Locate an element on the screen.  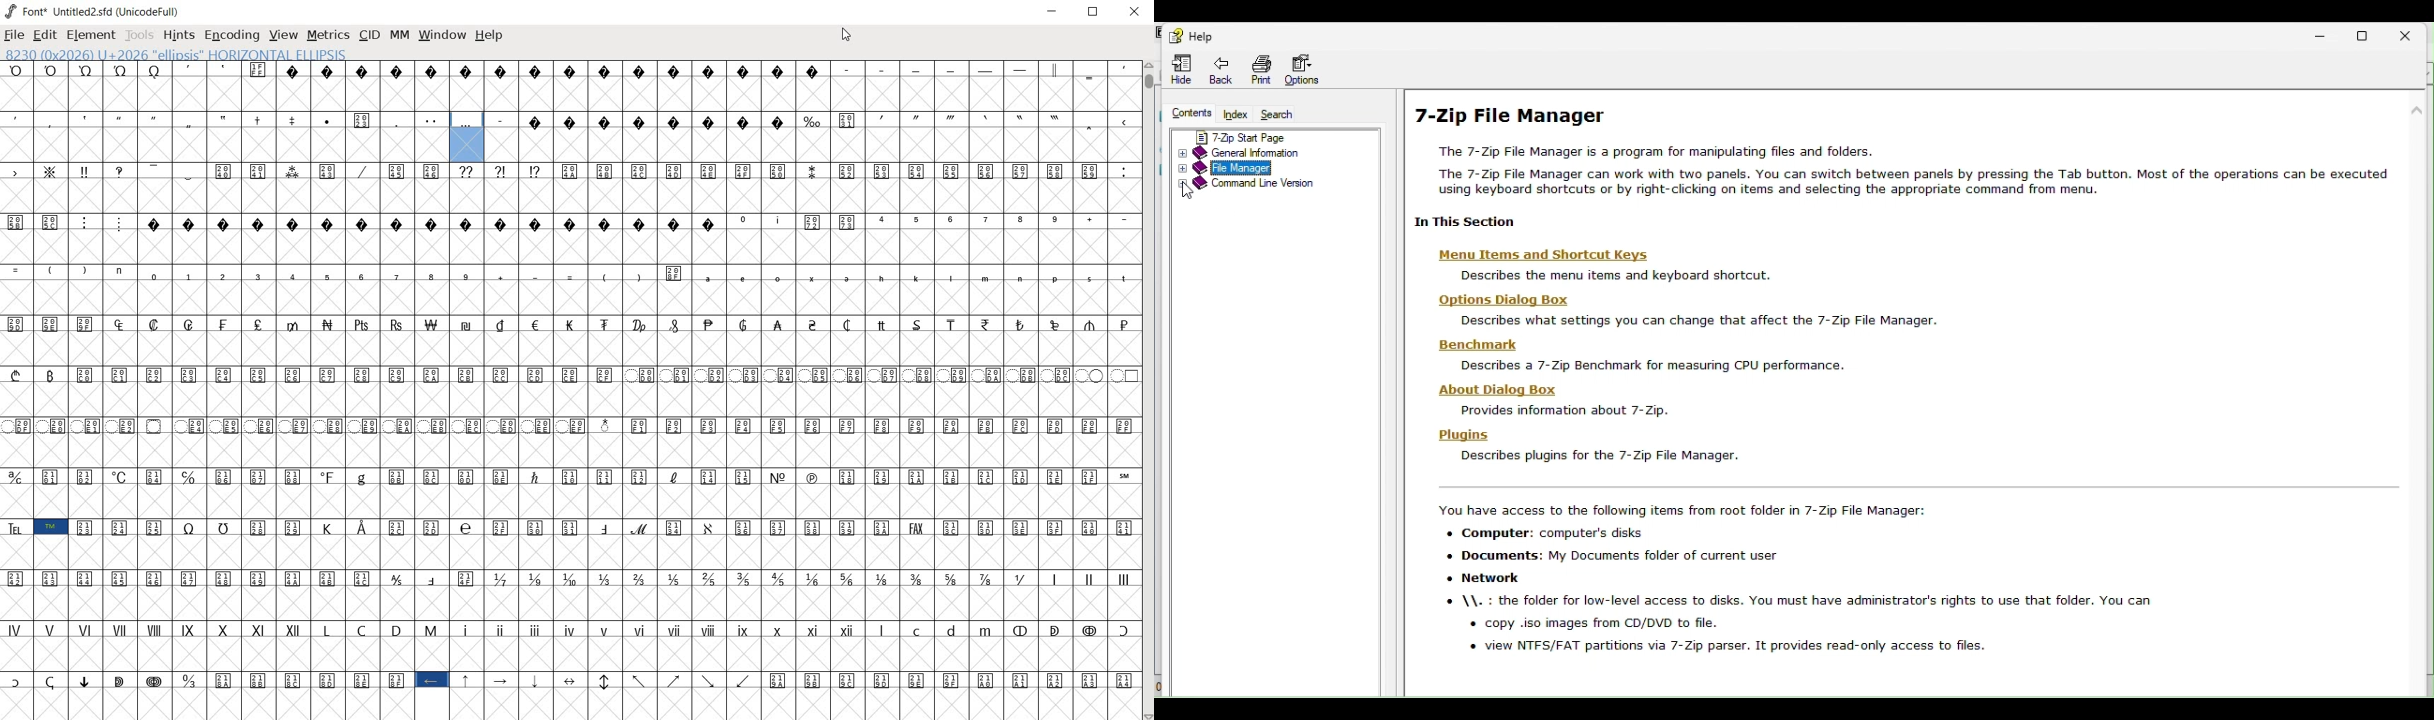
description text about settings you can change is located at coordinates (1702, 322).